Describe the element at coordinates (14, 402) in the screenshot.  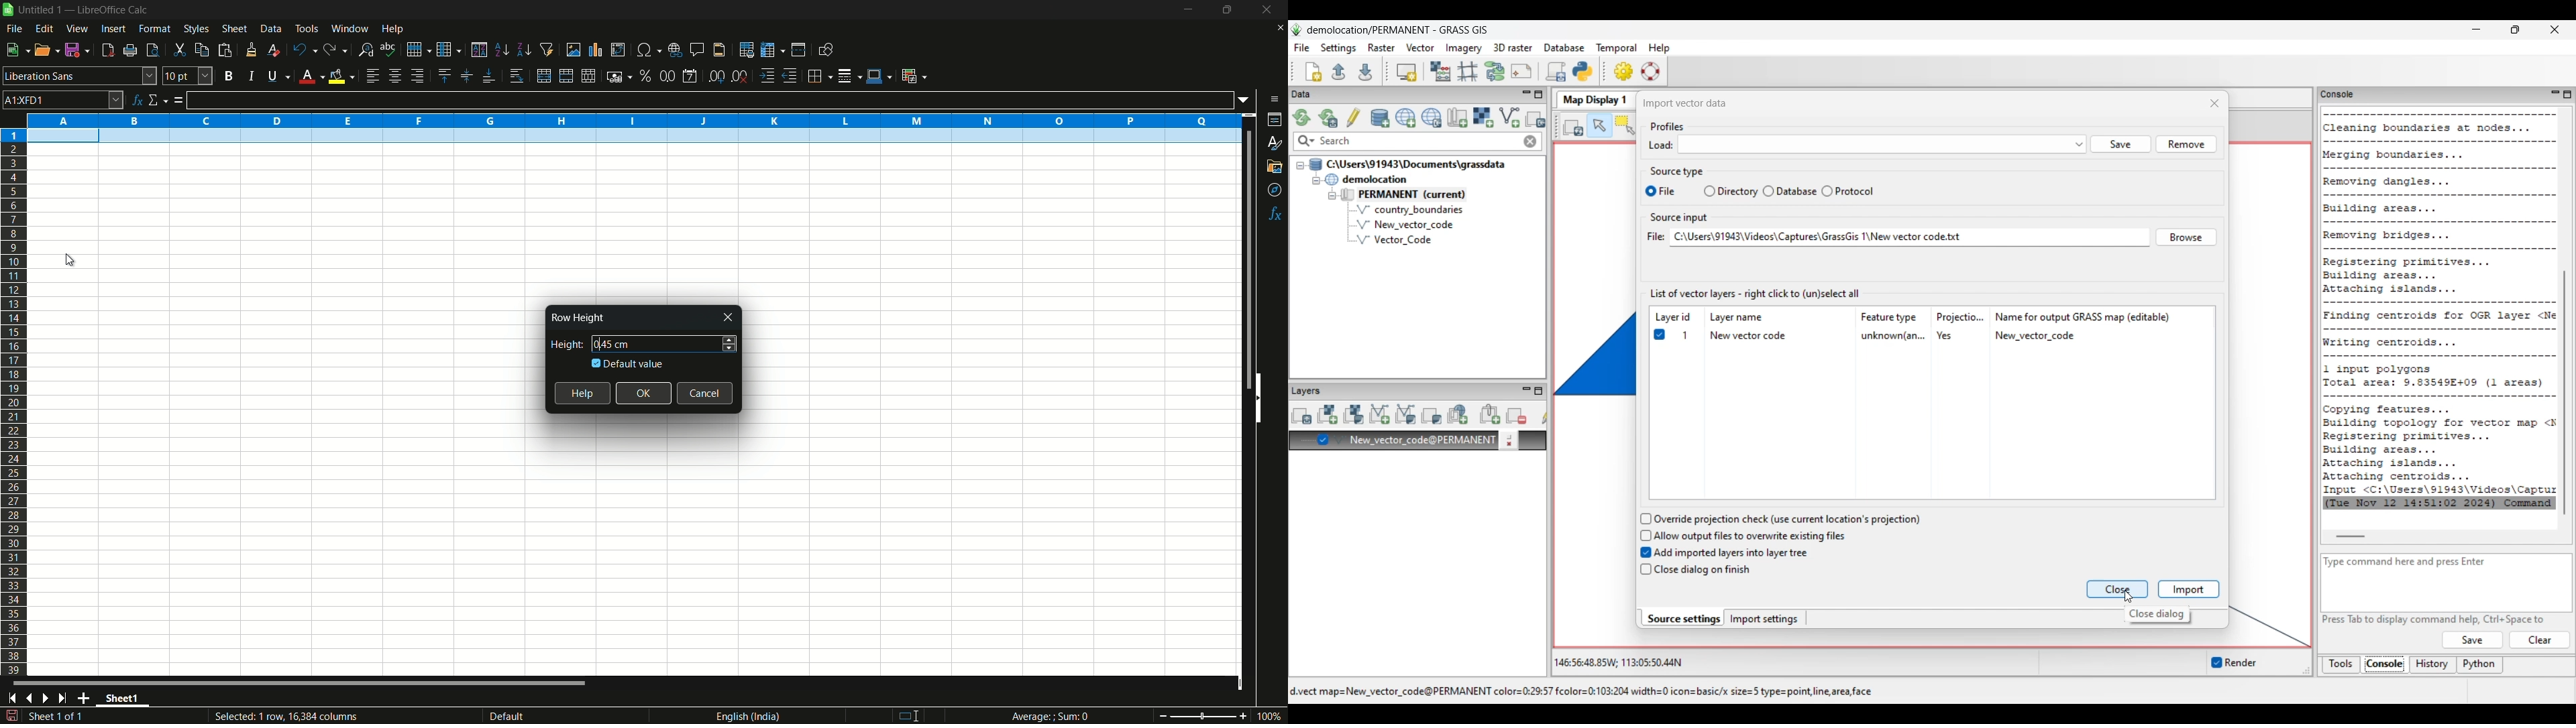
I see `rows` at that location.